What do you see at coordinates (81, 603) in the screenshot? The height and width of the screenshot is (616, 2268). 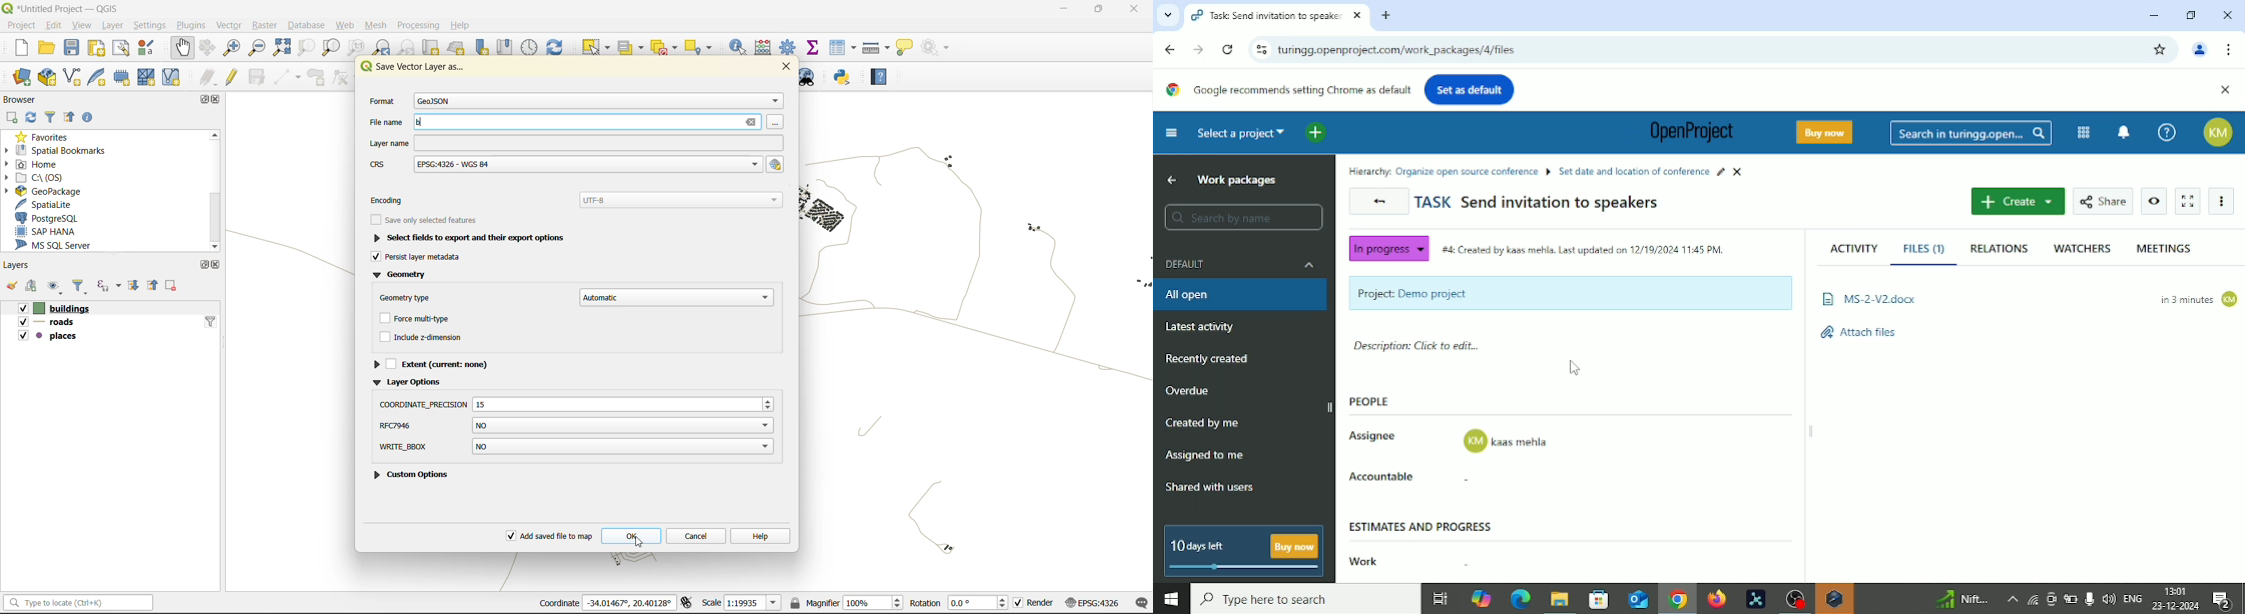 I see `status  bar` at bounding box center [81, 603].